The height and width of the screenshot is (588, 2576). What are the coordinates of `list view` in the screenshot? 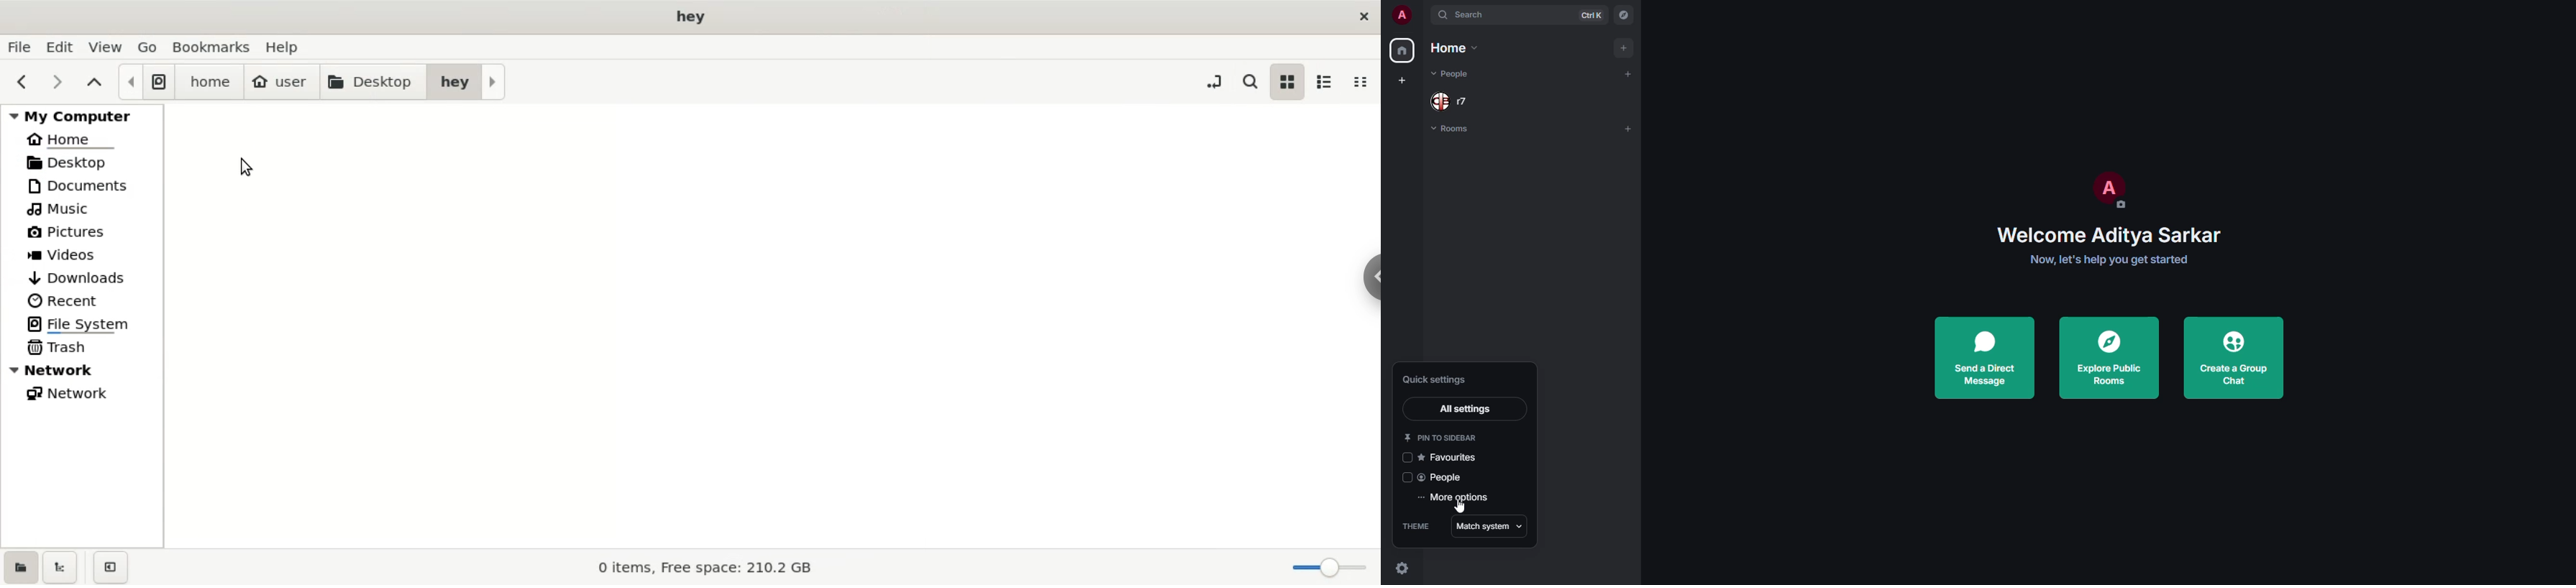 It's located at (1329, 82).